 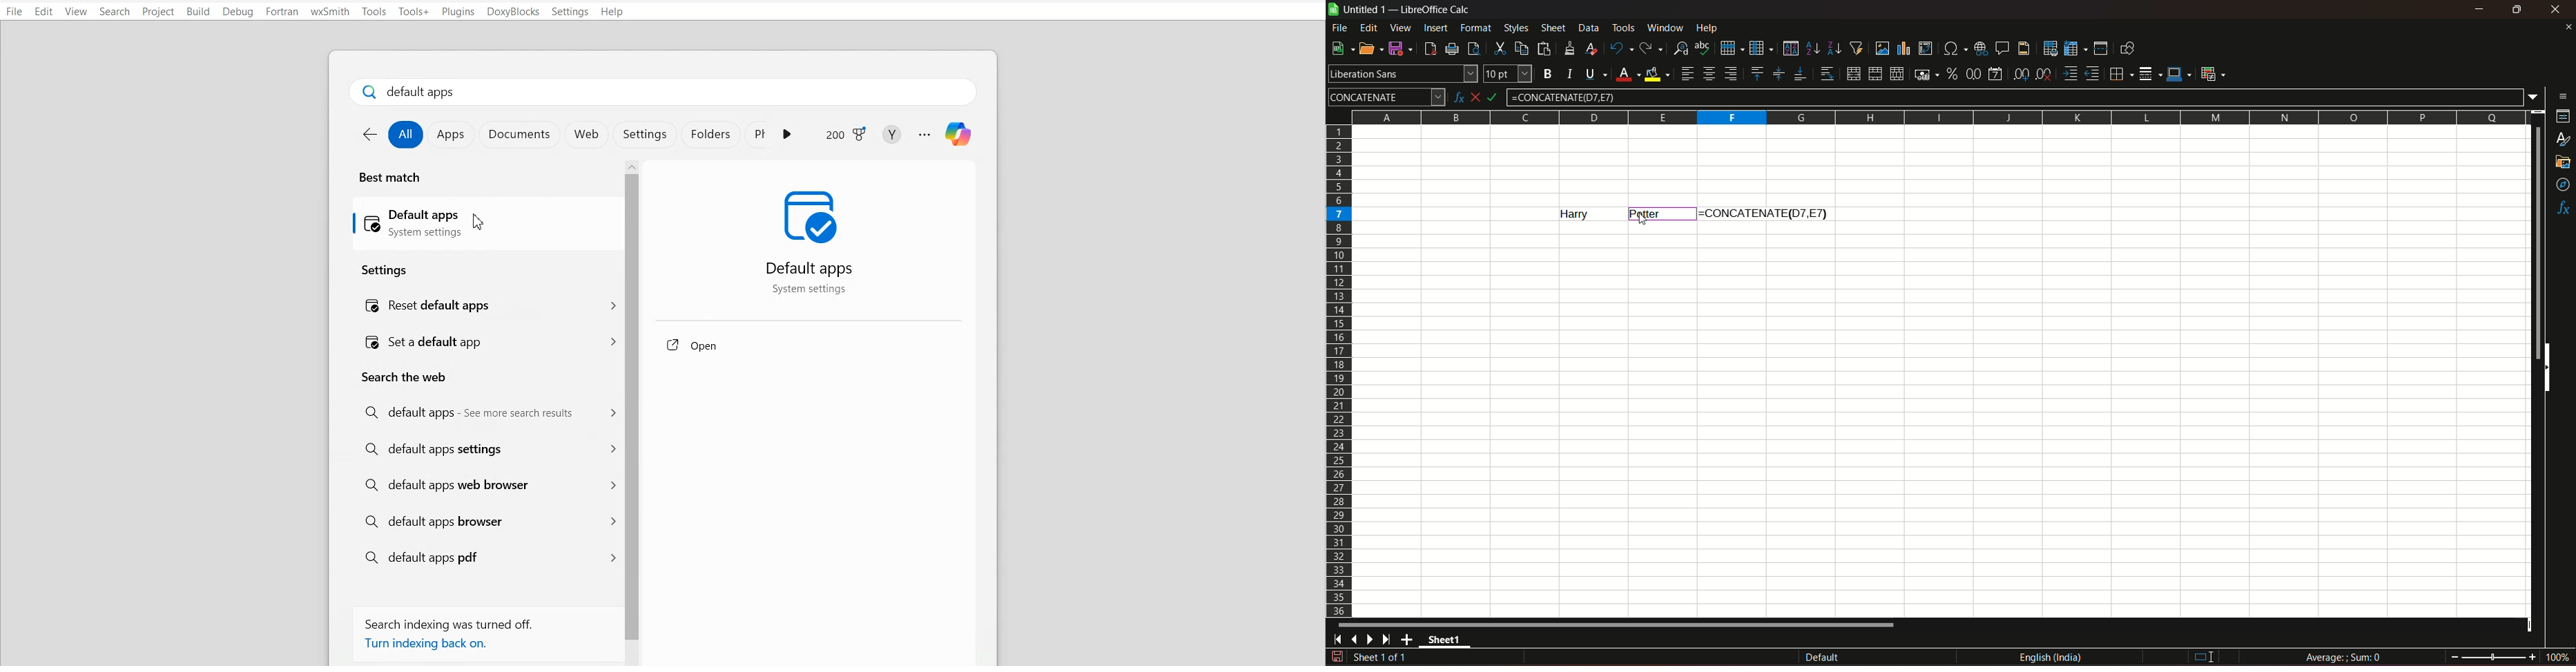 What do you see at coordinates (1333, 641) in the screenshot?
I see `scroll to first` at bounding box center [1333, 641].